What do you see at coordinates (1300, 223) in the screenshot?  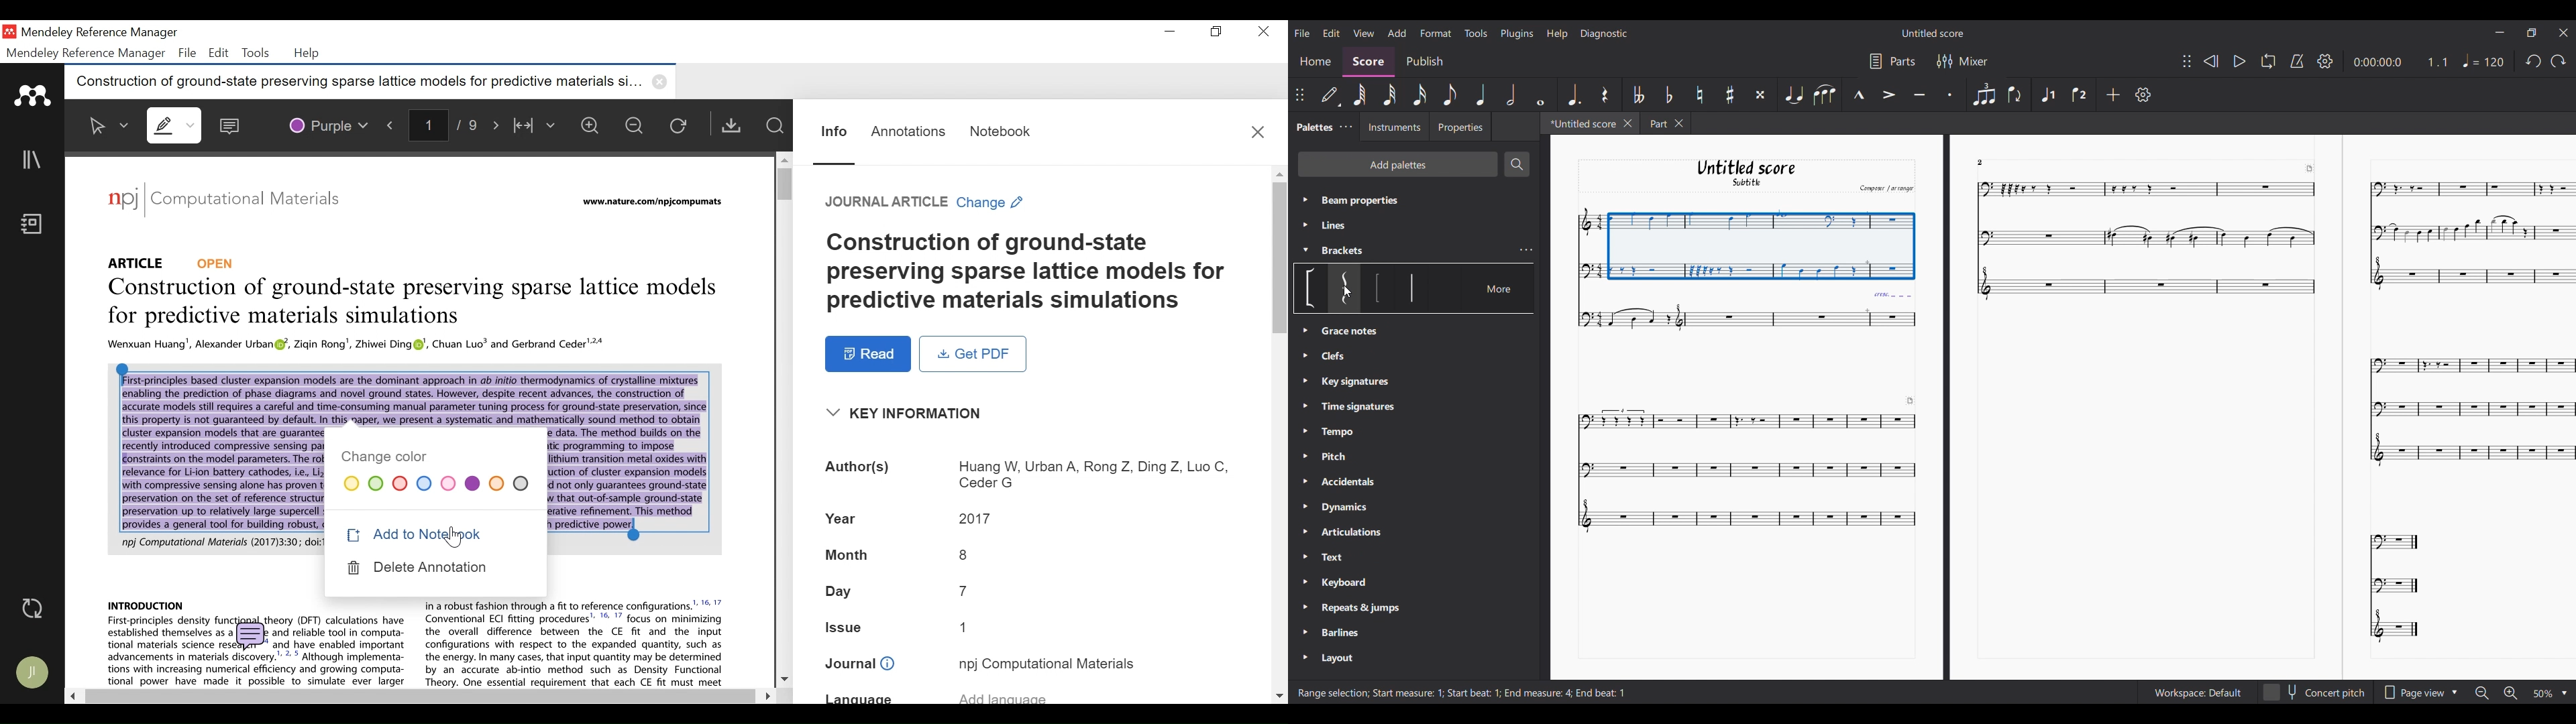 I see `` at bounding box center [1300, 223].